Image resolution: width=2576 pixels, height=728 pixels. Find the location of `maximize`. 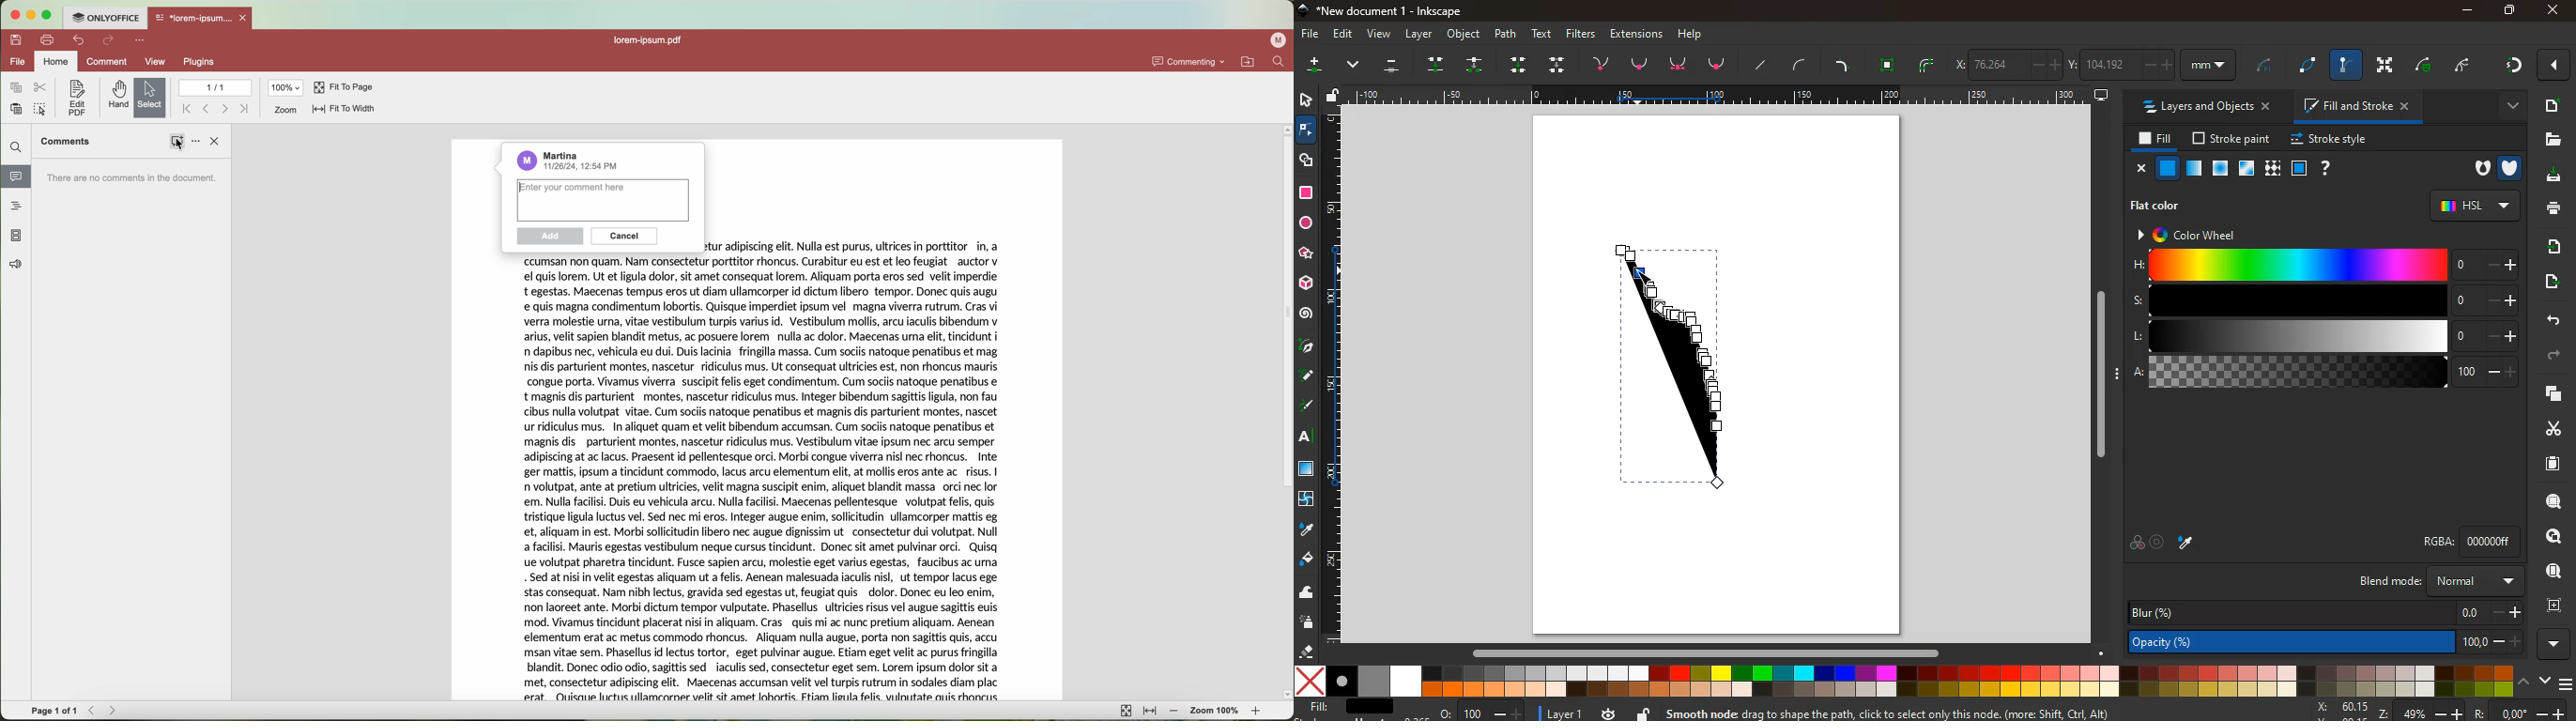

maximize is located at coordinates (47, 15).